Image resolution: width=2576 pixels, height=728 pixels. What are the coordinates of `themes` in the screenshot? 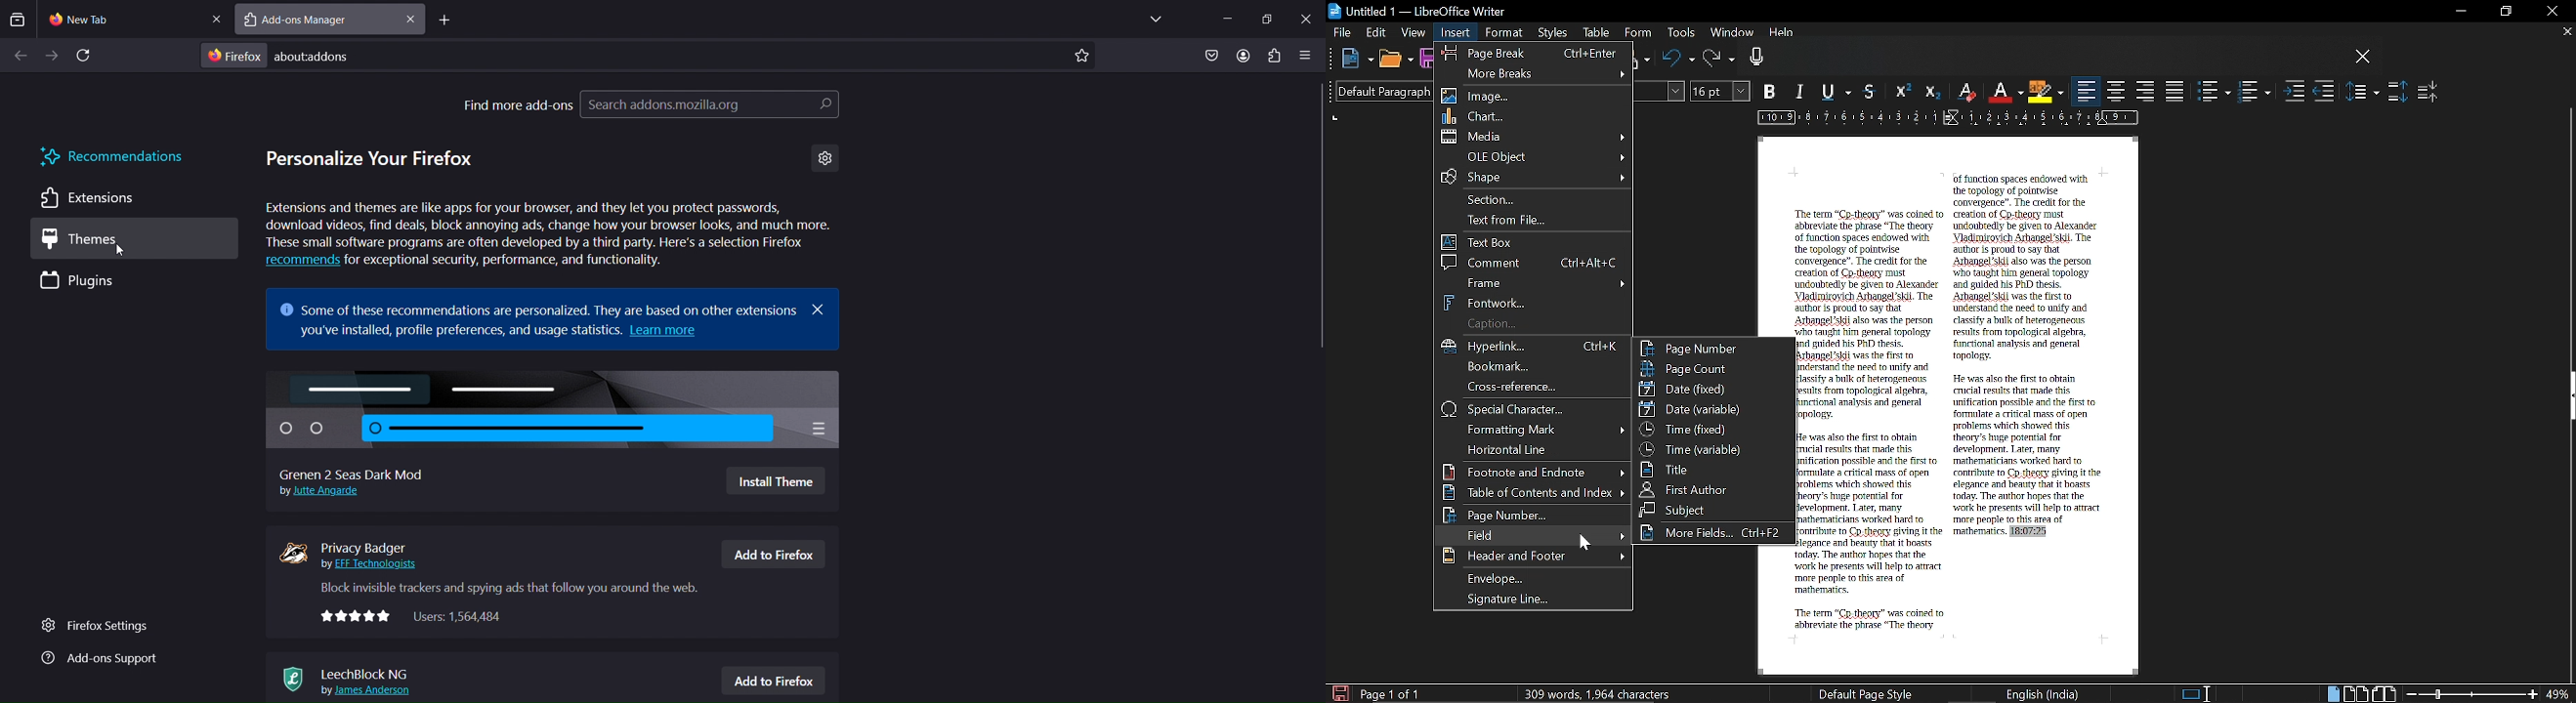 It's located at (98, 241).